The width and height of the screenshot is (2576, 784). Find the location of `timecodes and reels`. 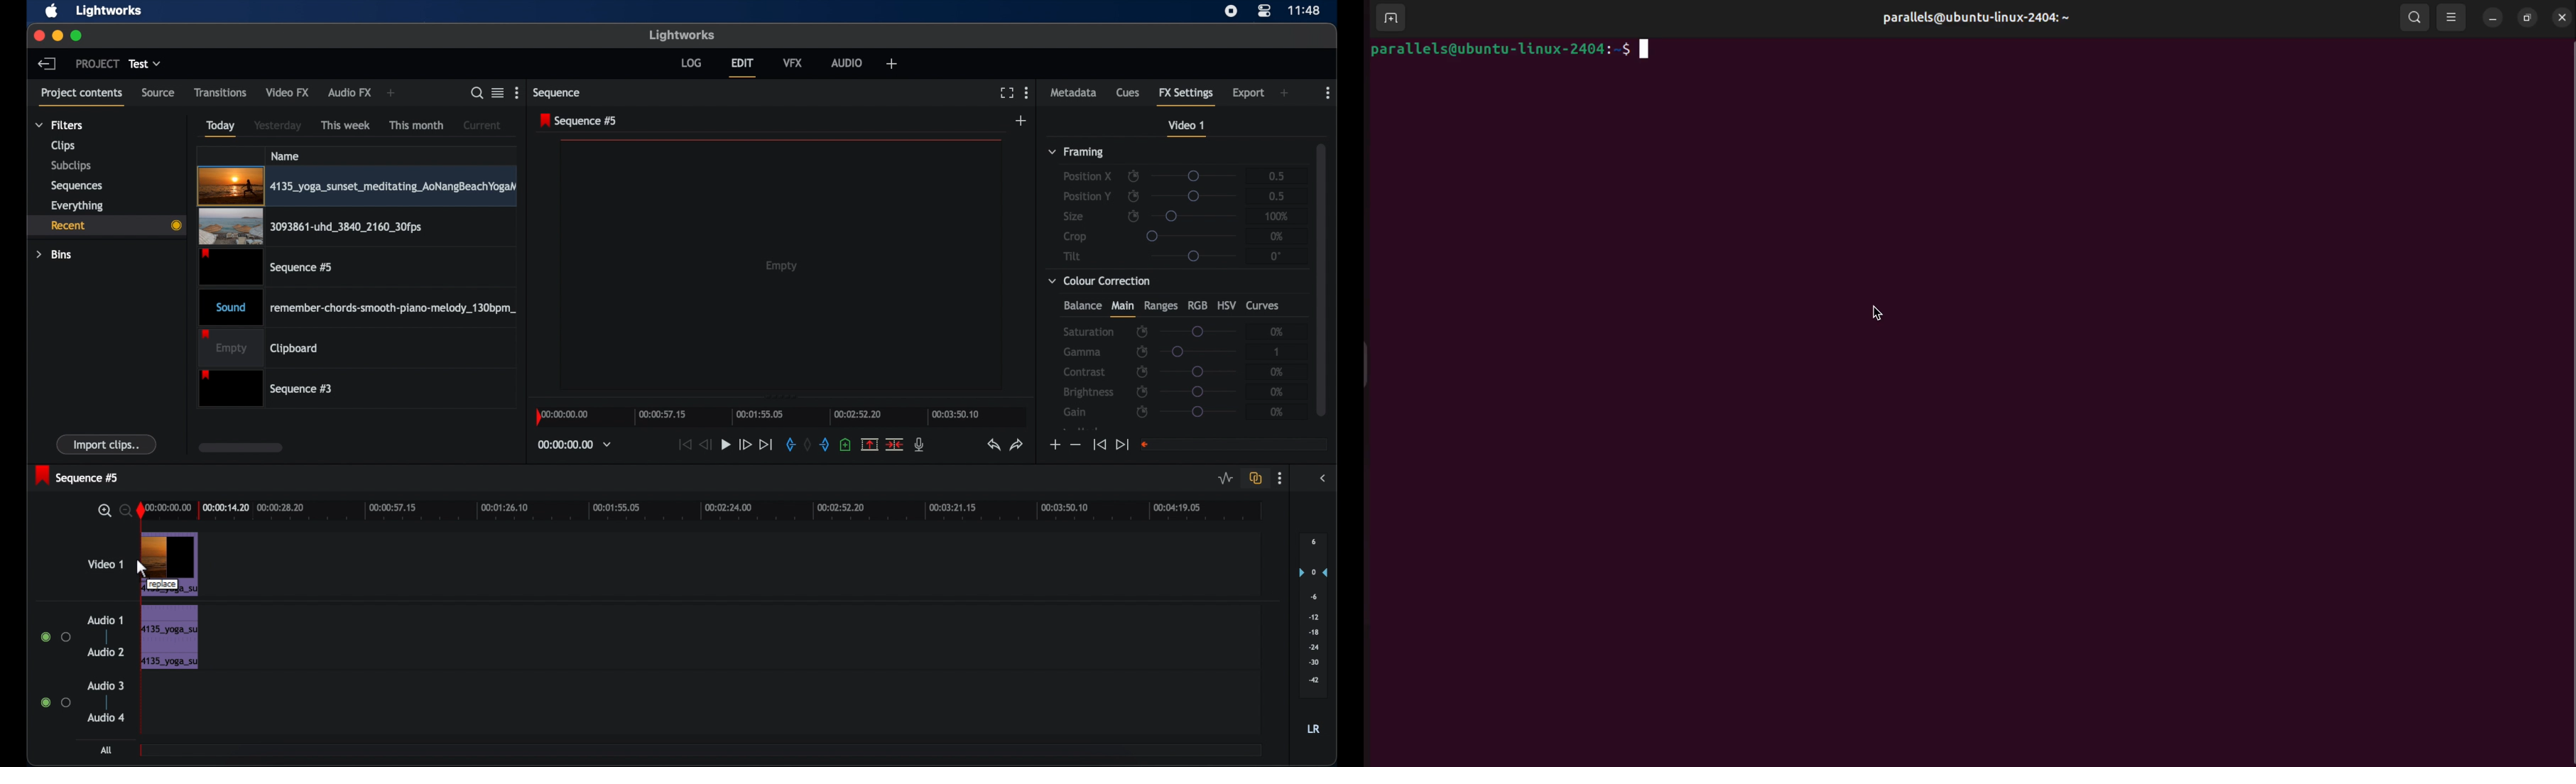

timecodes and reels is located at coordinates (575, 445).